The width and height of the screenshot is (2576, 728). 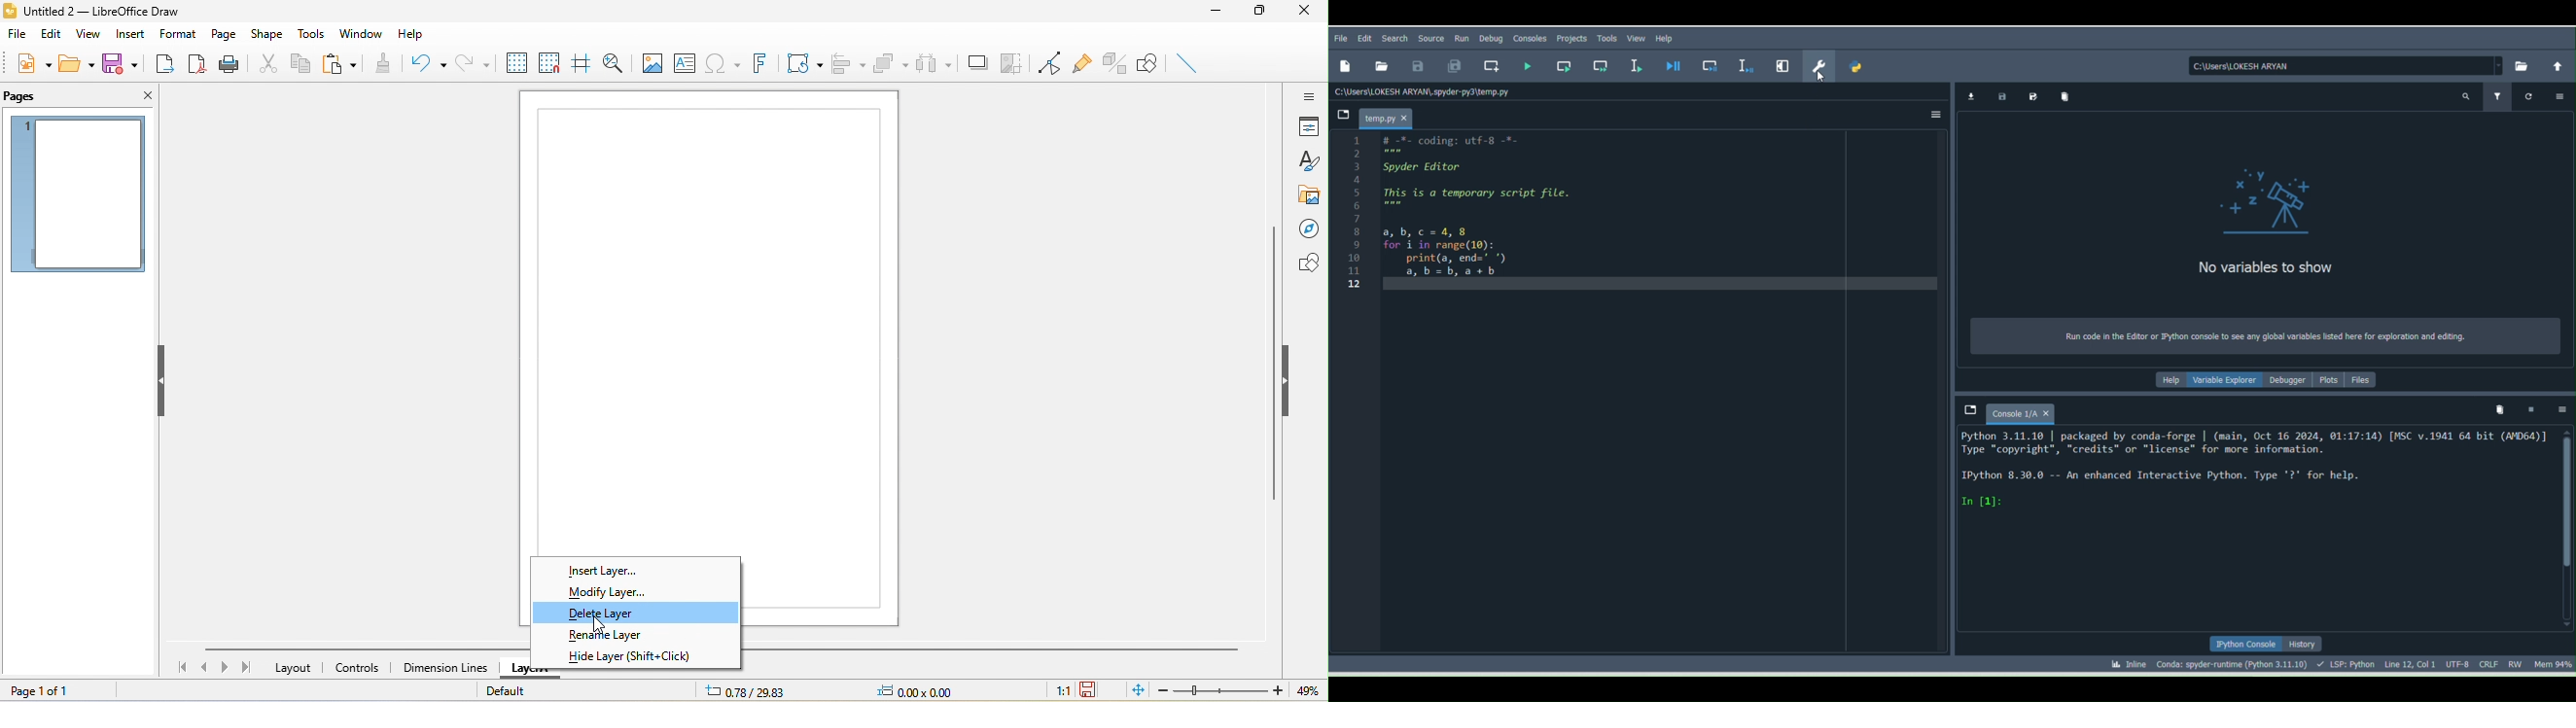 I want to click on show draw function, so click(x=1151, y=64).